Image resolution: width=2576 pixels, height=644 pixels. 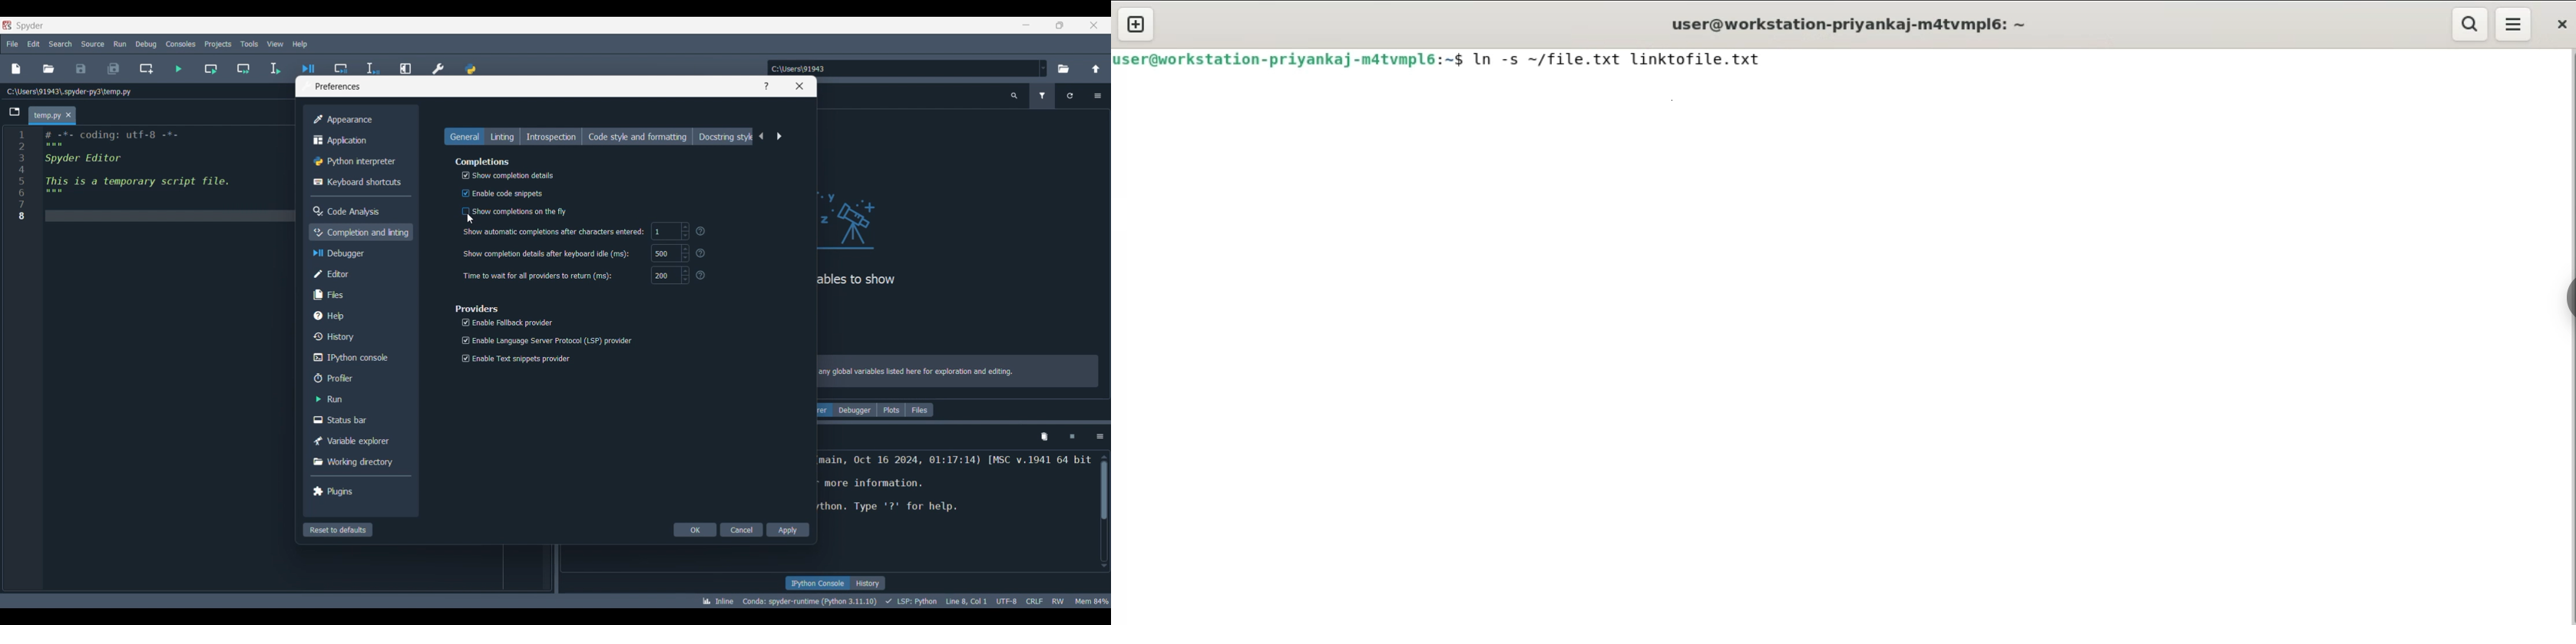 What do you see at coordinates (670, 253) in the screenshot?
I see `500` at bounding box center [670, 253].